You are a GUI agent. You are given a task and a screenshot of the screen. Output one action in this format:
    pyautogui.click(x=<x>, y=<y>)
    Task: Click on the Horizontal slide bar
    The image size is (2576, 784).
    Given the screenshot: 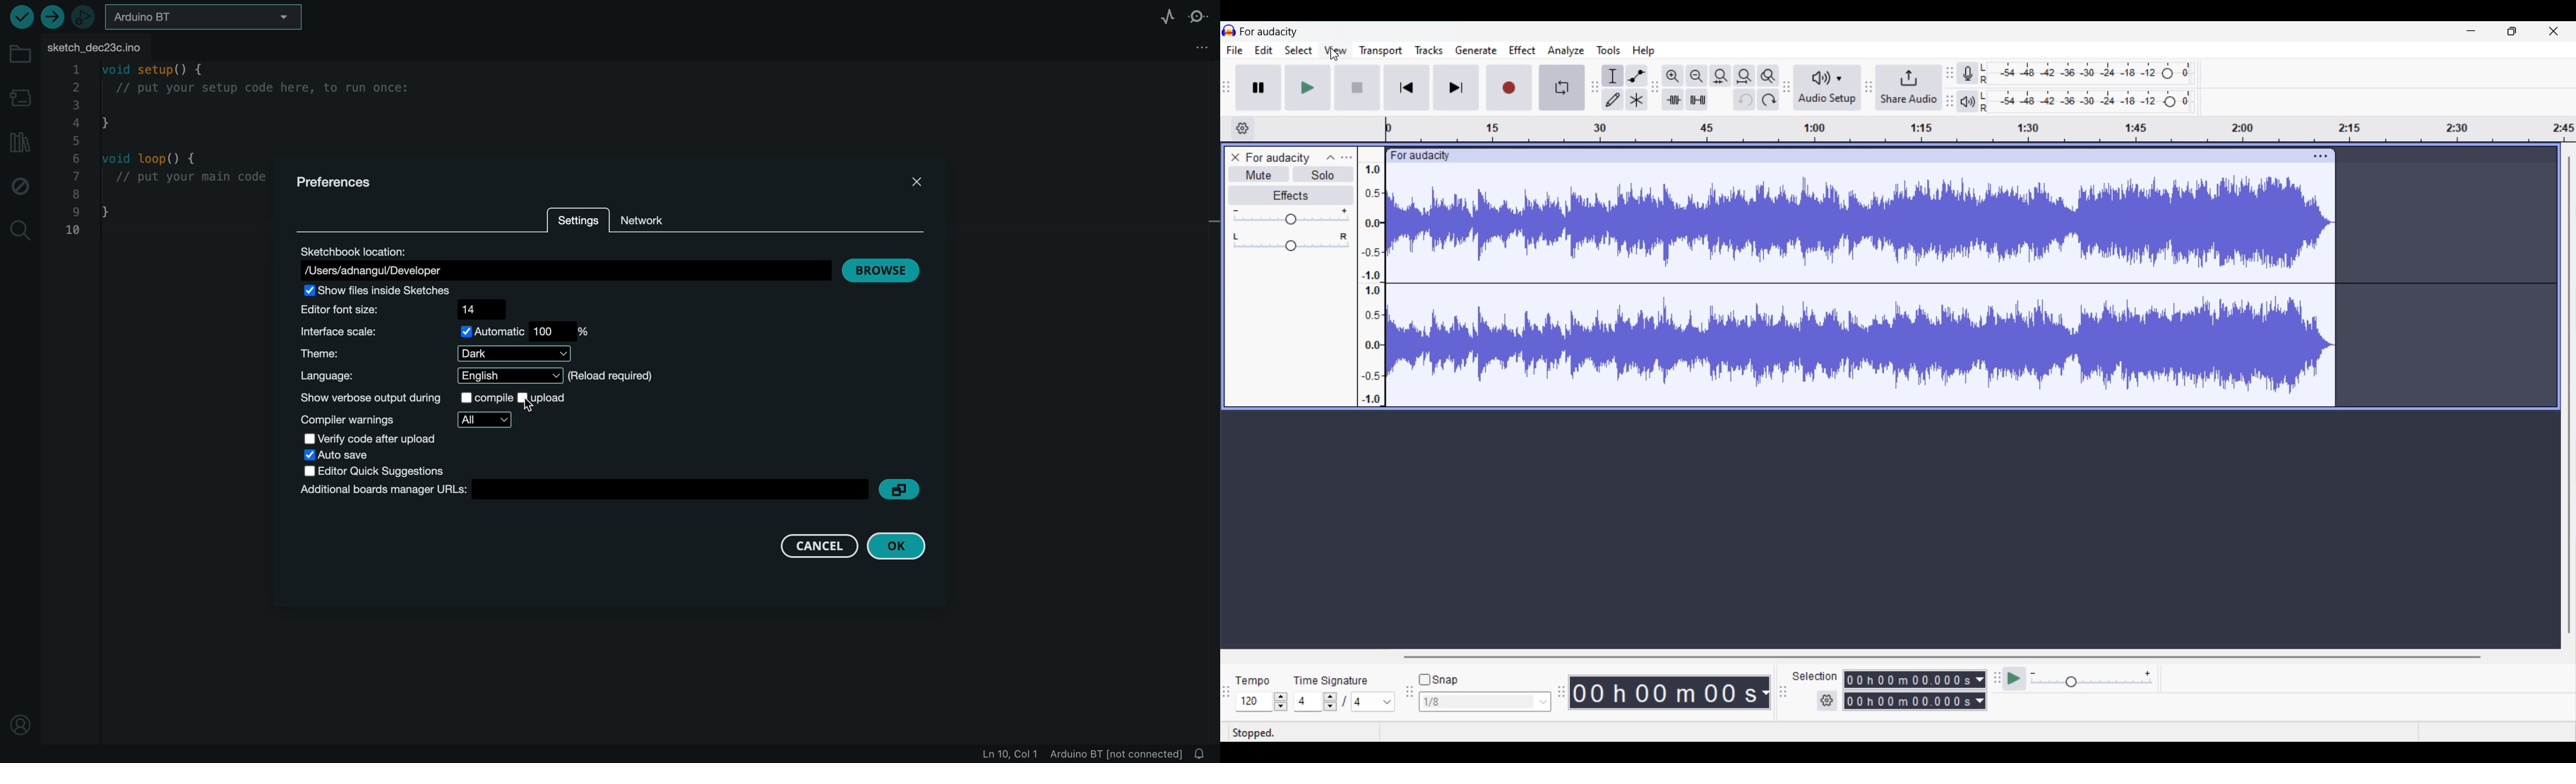 What is the action you would take?
    pyautogui.click(x=1942, y=657)
    